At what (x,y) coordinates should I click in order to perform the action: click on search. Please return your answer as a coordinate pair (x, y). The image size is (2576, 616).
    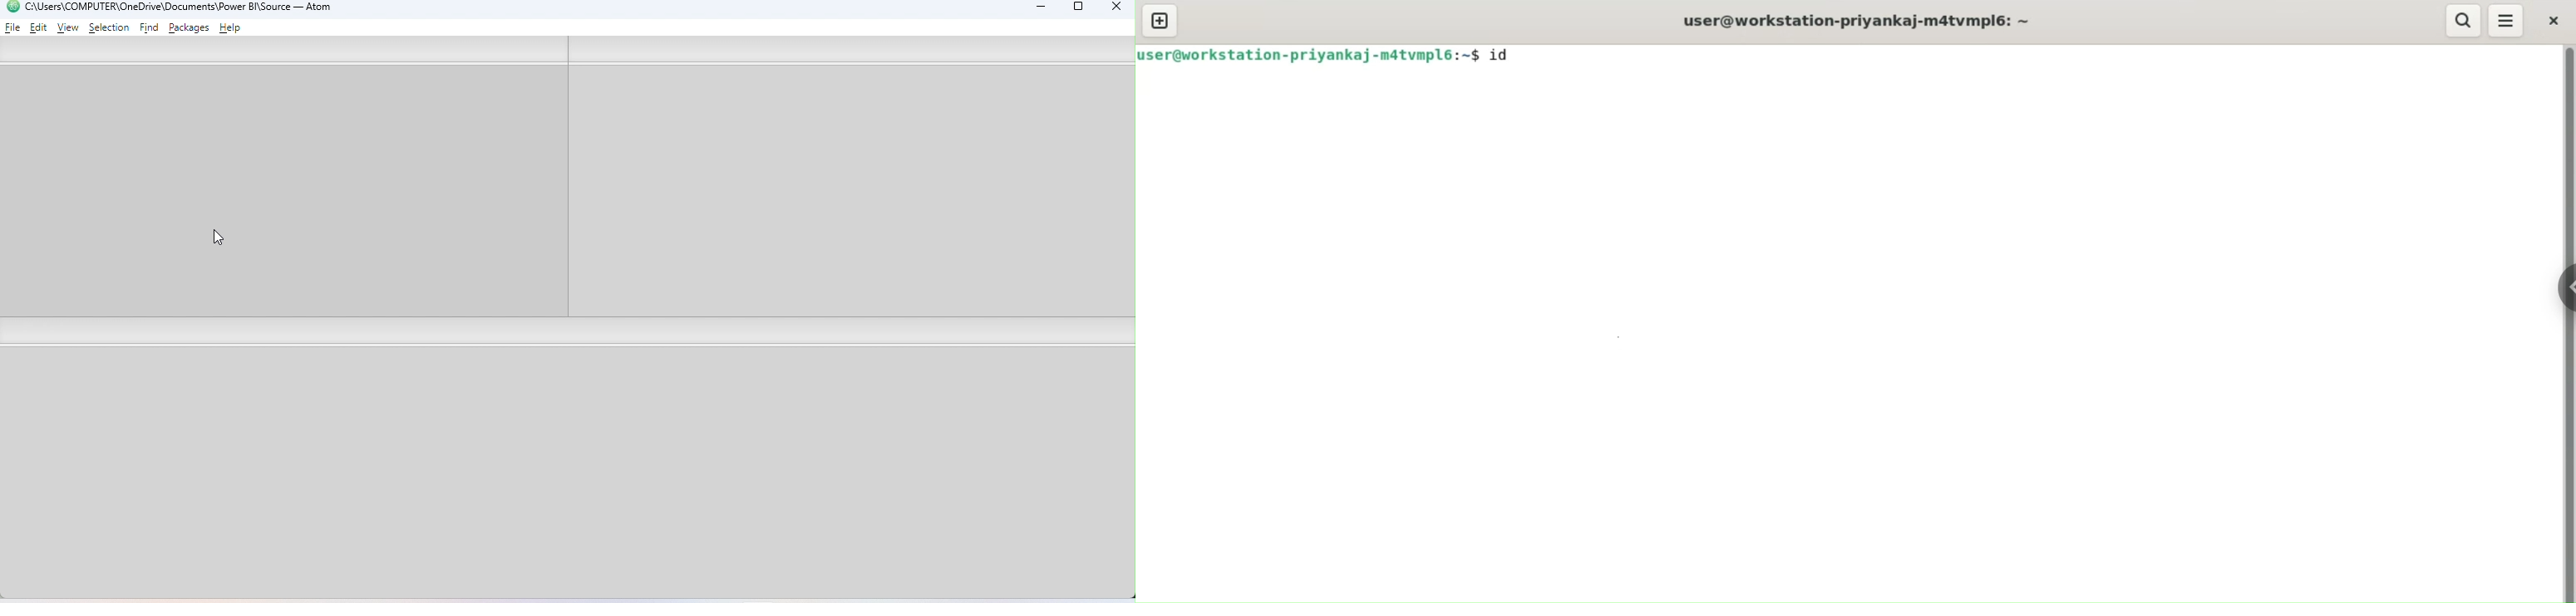
    Looking at the image, I should click on (2461, 21).